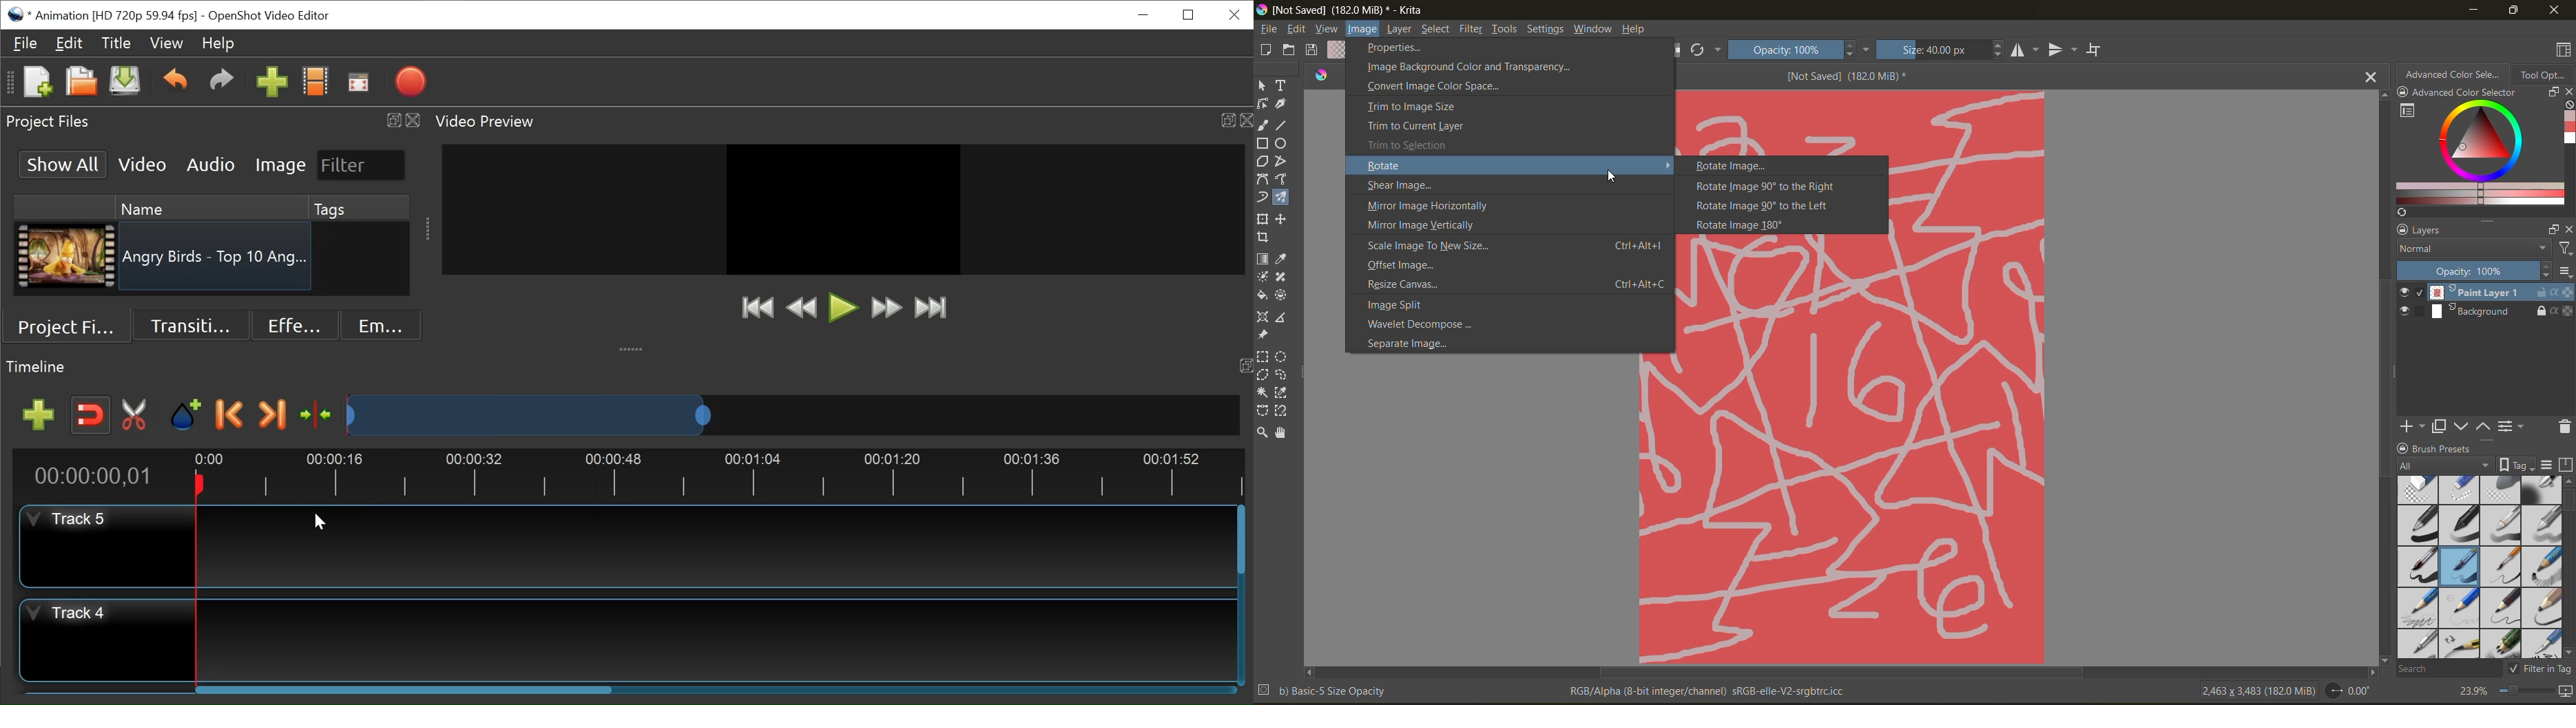  I want to click on image metadata, so click(2260, 690).